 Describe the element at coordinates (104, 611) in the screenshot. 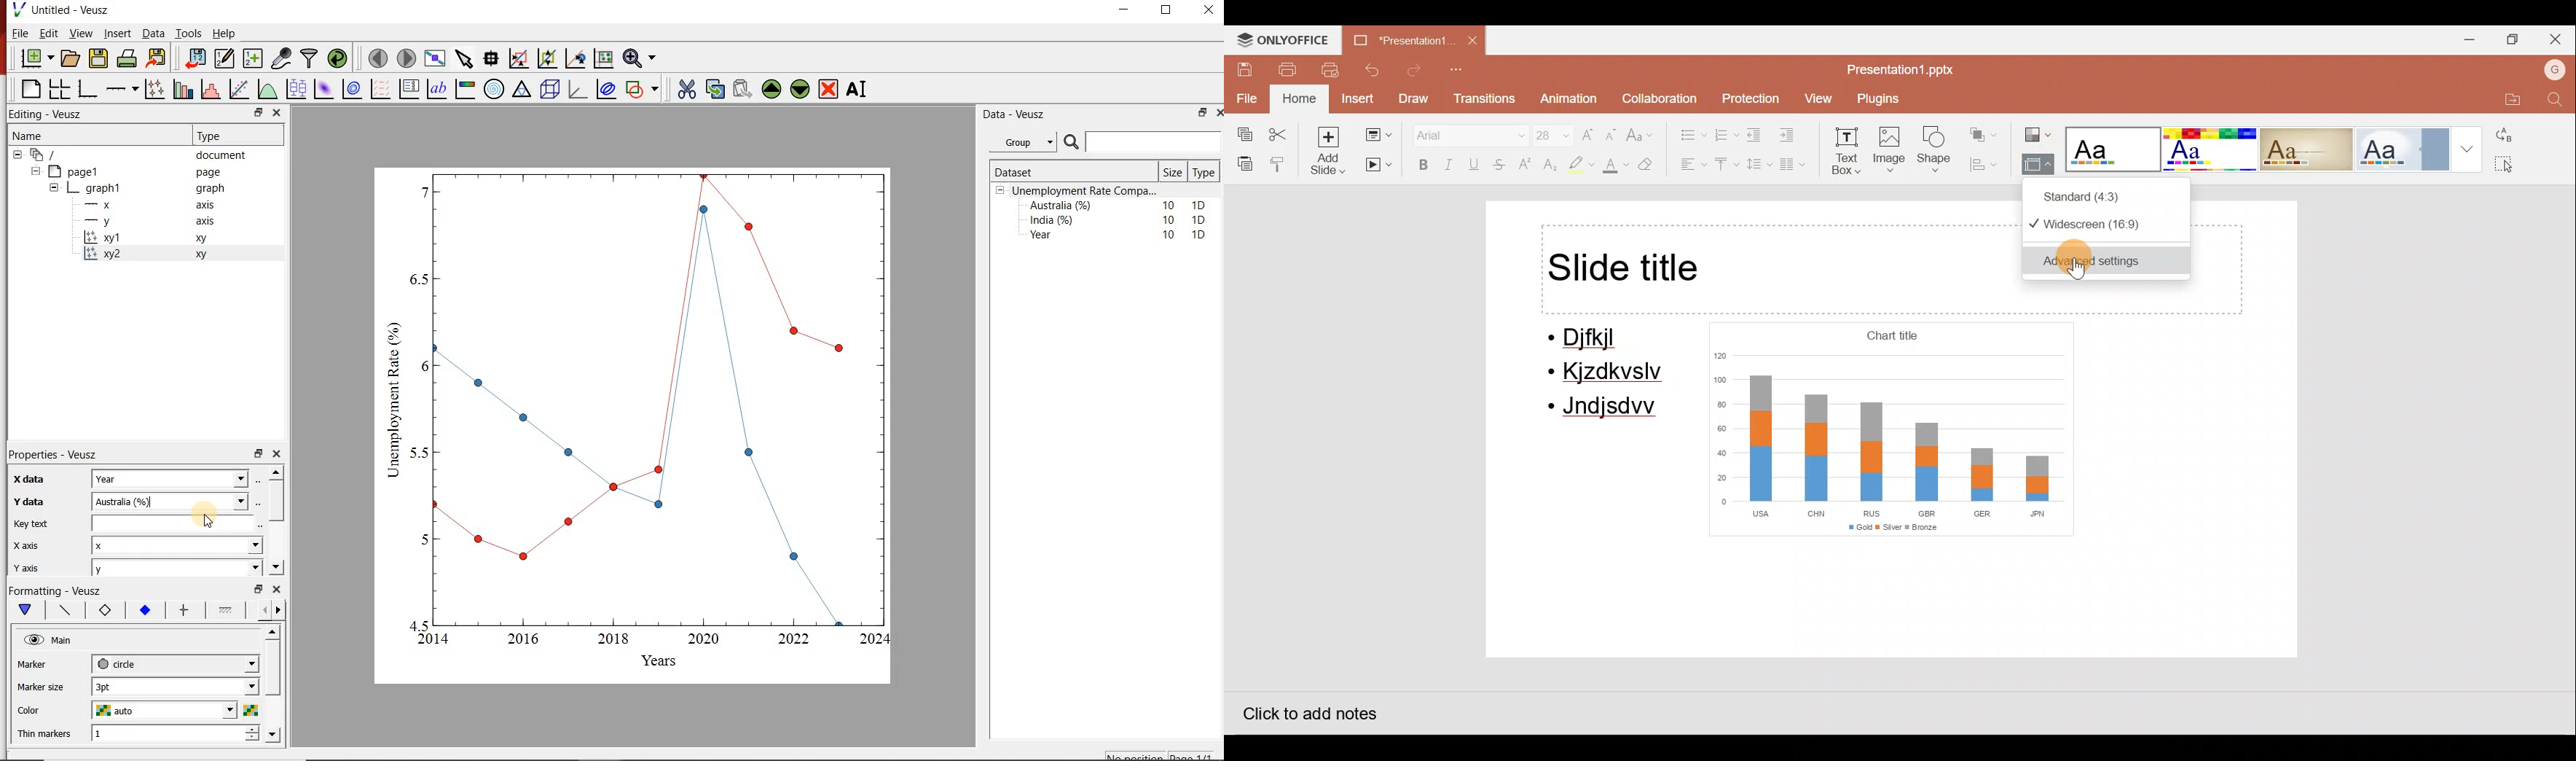

I see `marker border` at that location.